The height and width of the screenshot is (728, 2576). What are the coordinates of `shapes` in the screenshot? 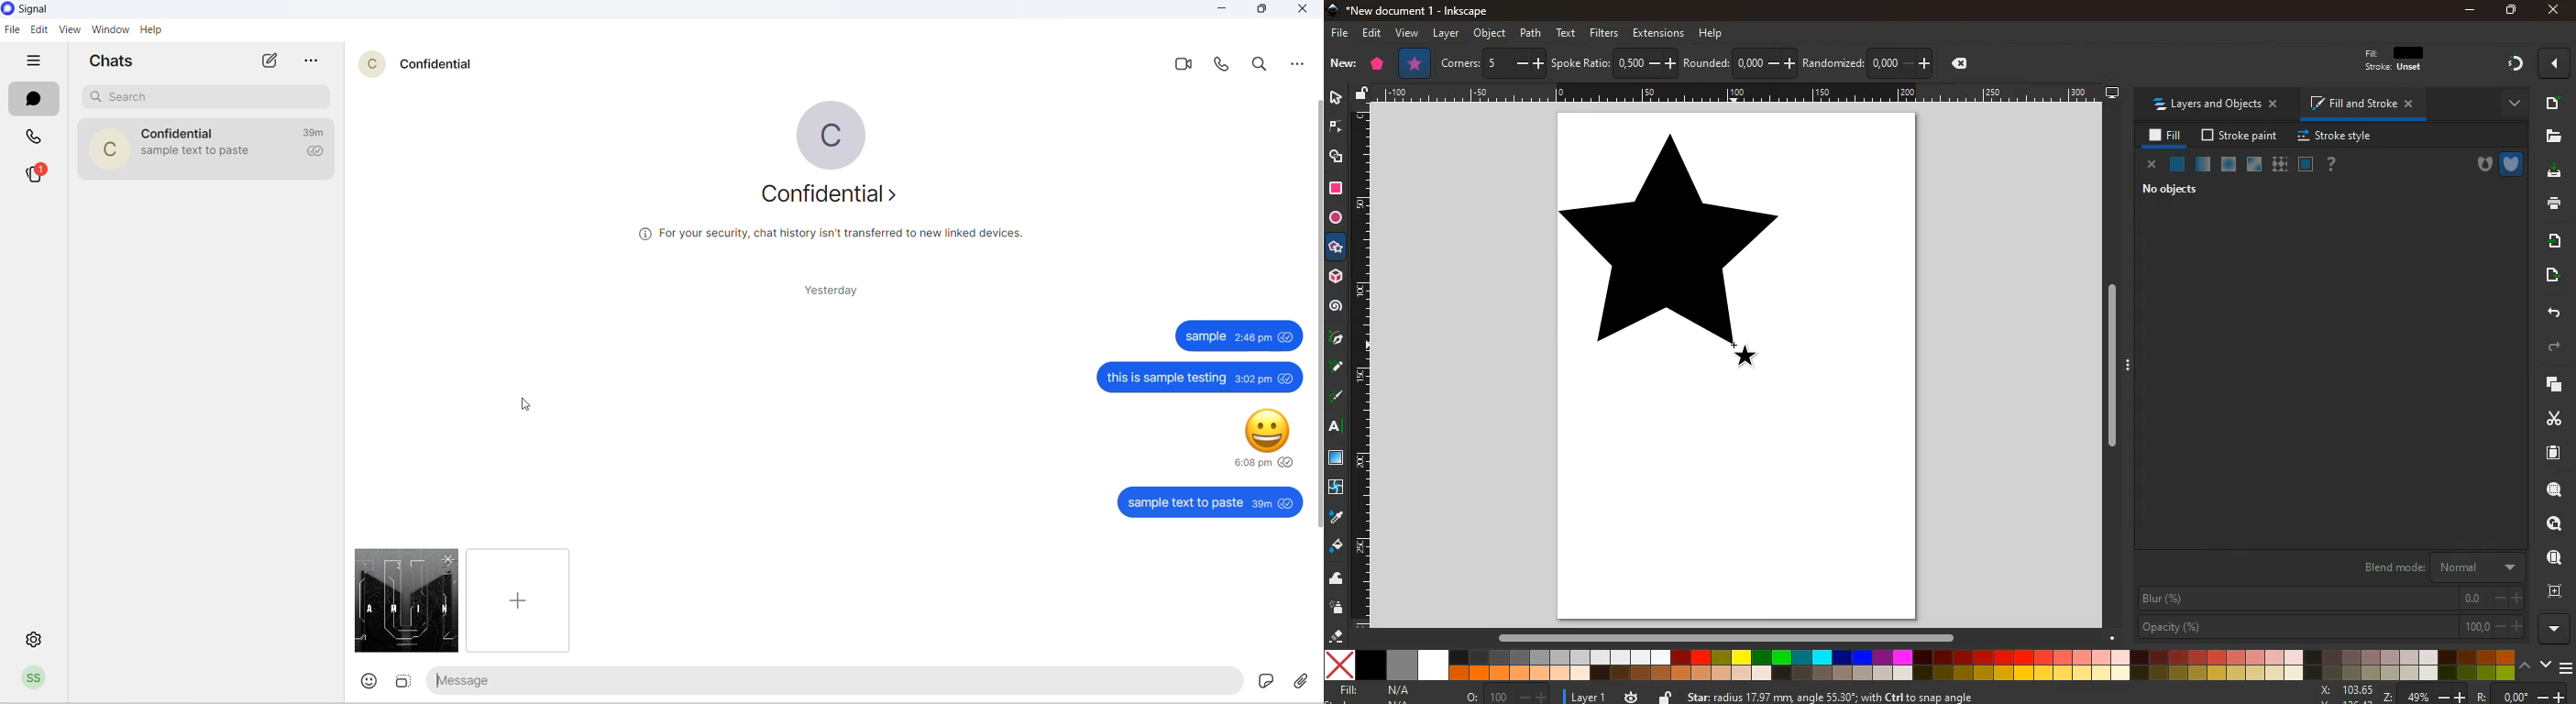 It's located at (1337, 159).